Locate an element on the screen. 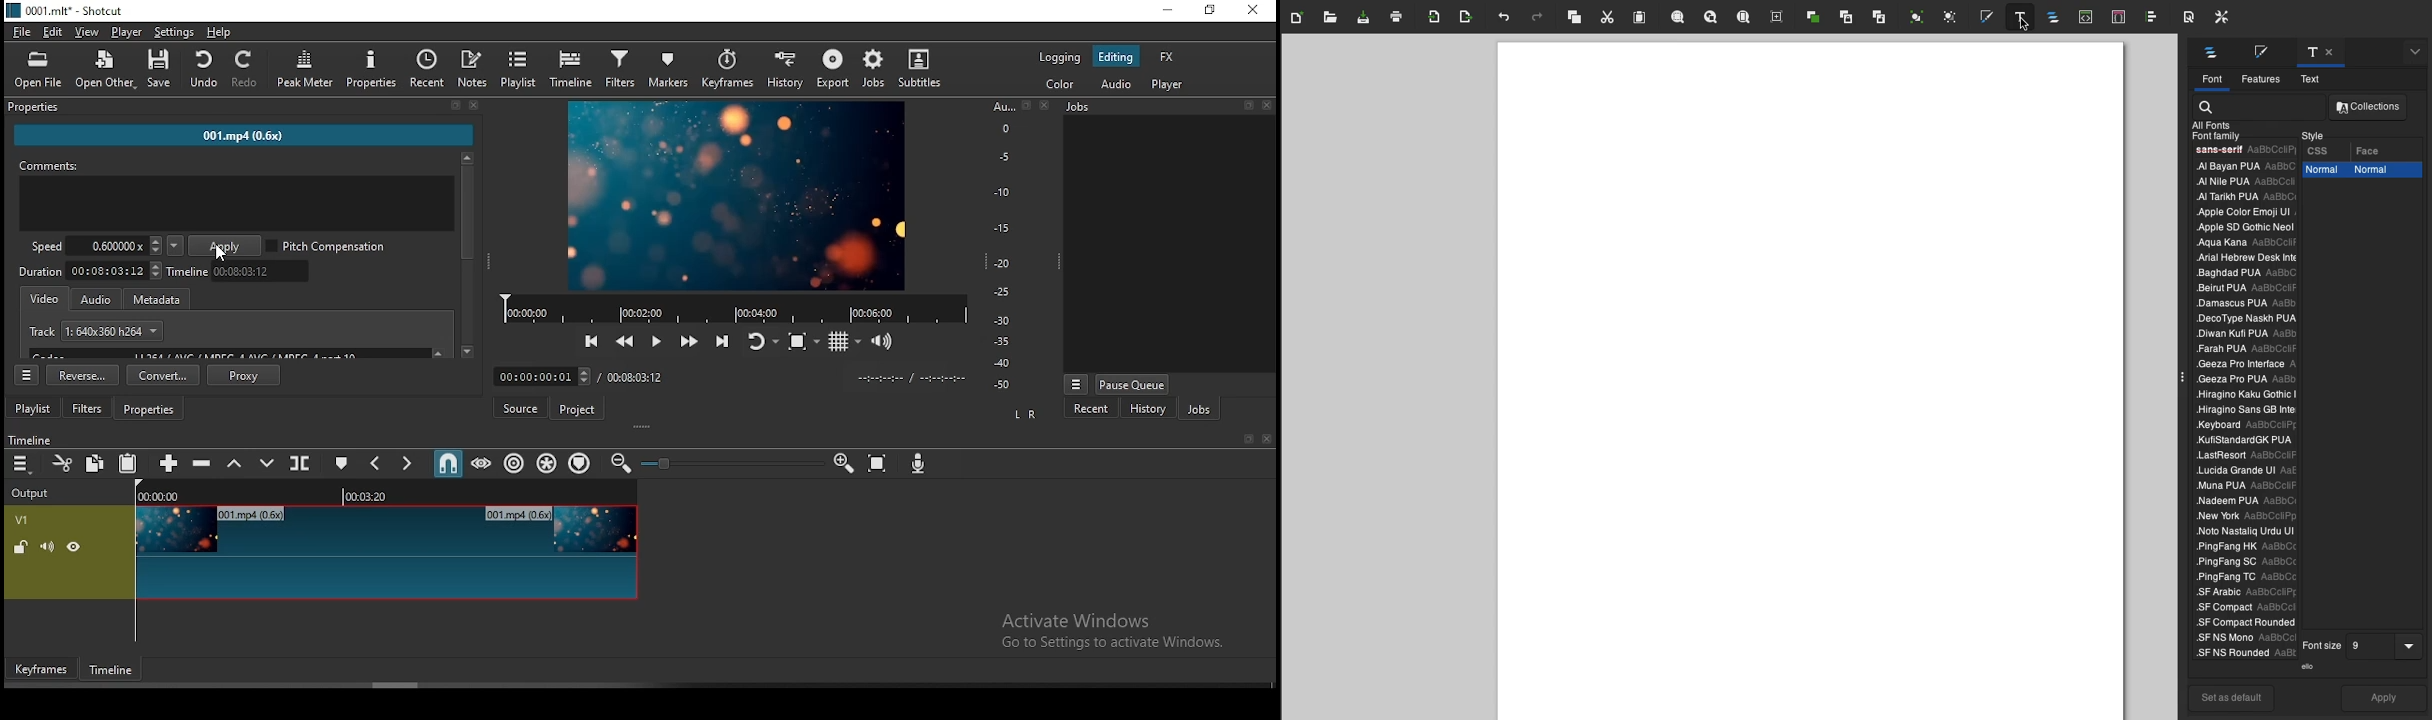 The image size is (2436, 728). .Diwan Kuli PUA is located at coordinates (2249, 334).